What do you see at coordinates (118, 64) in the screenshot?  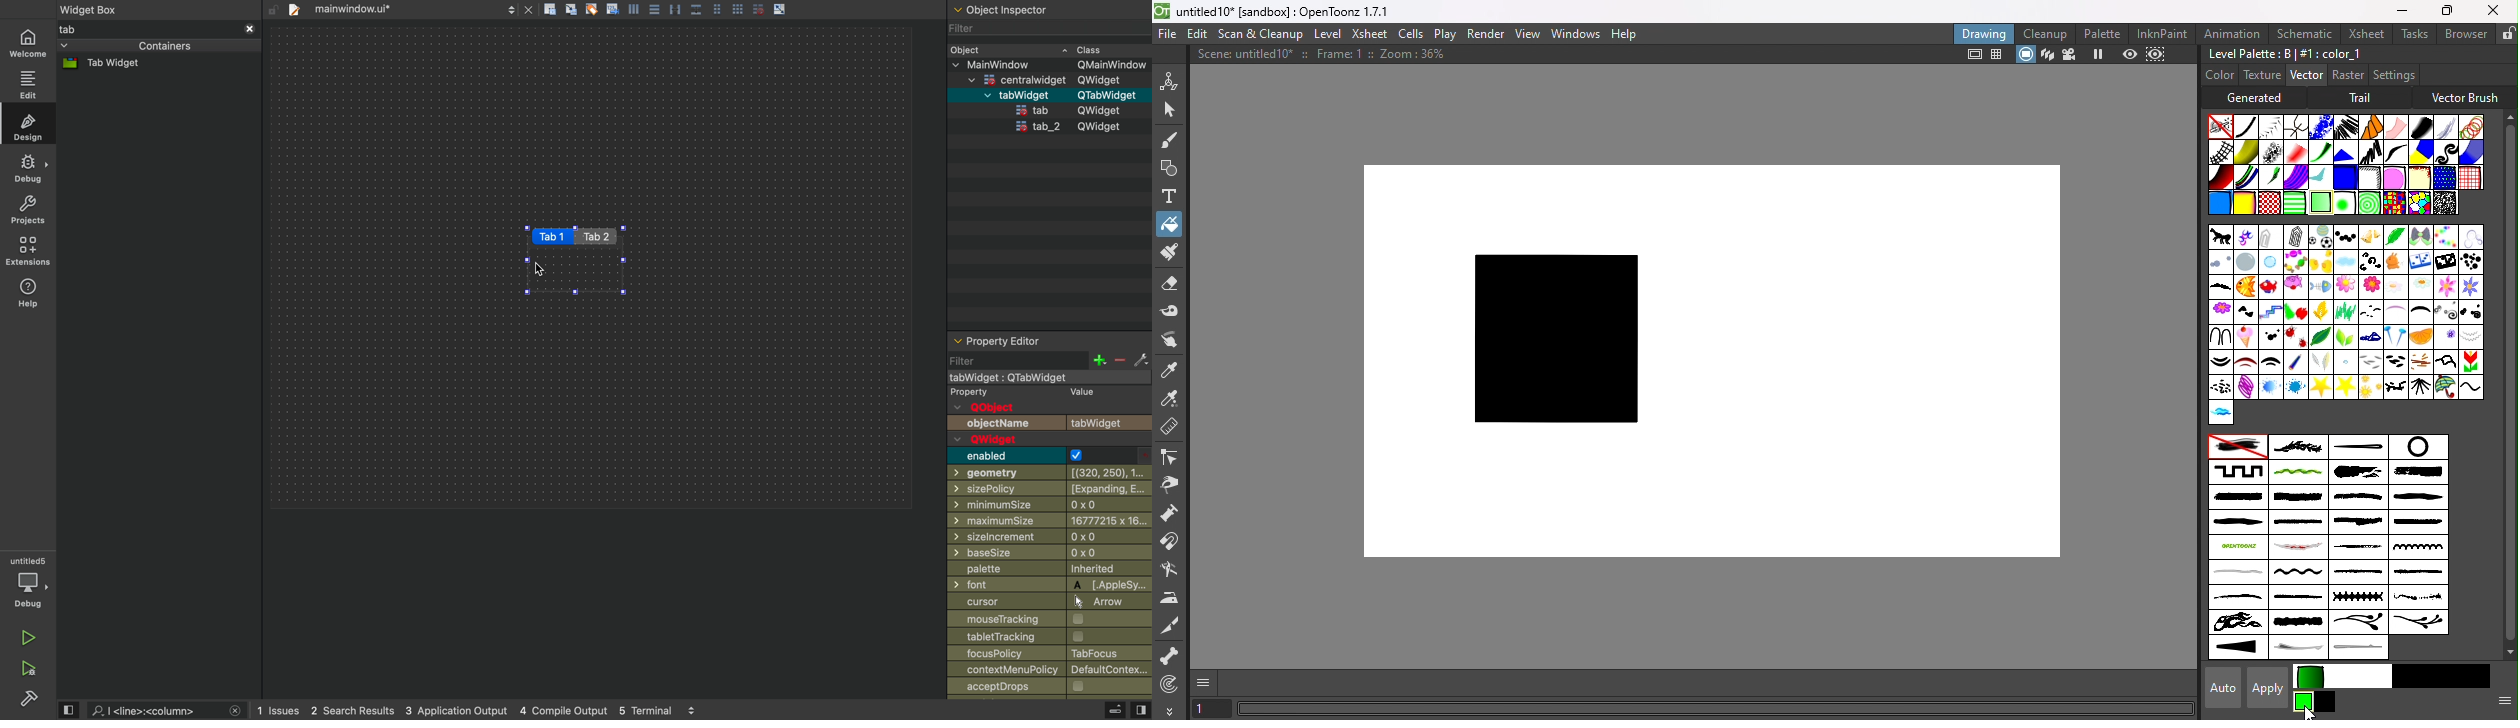 I see `tab widget` at bounding box center [118, 64].